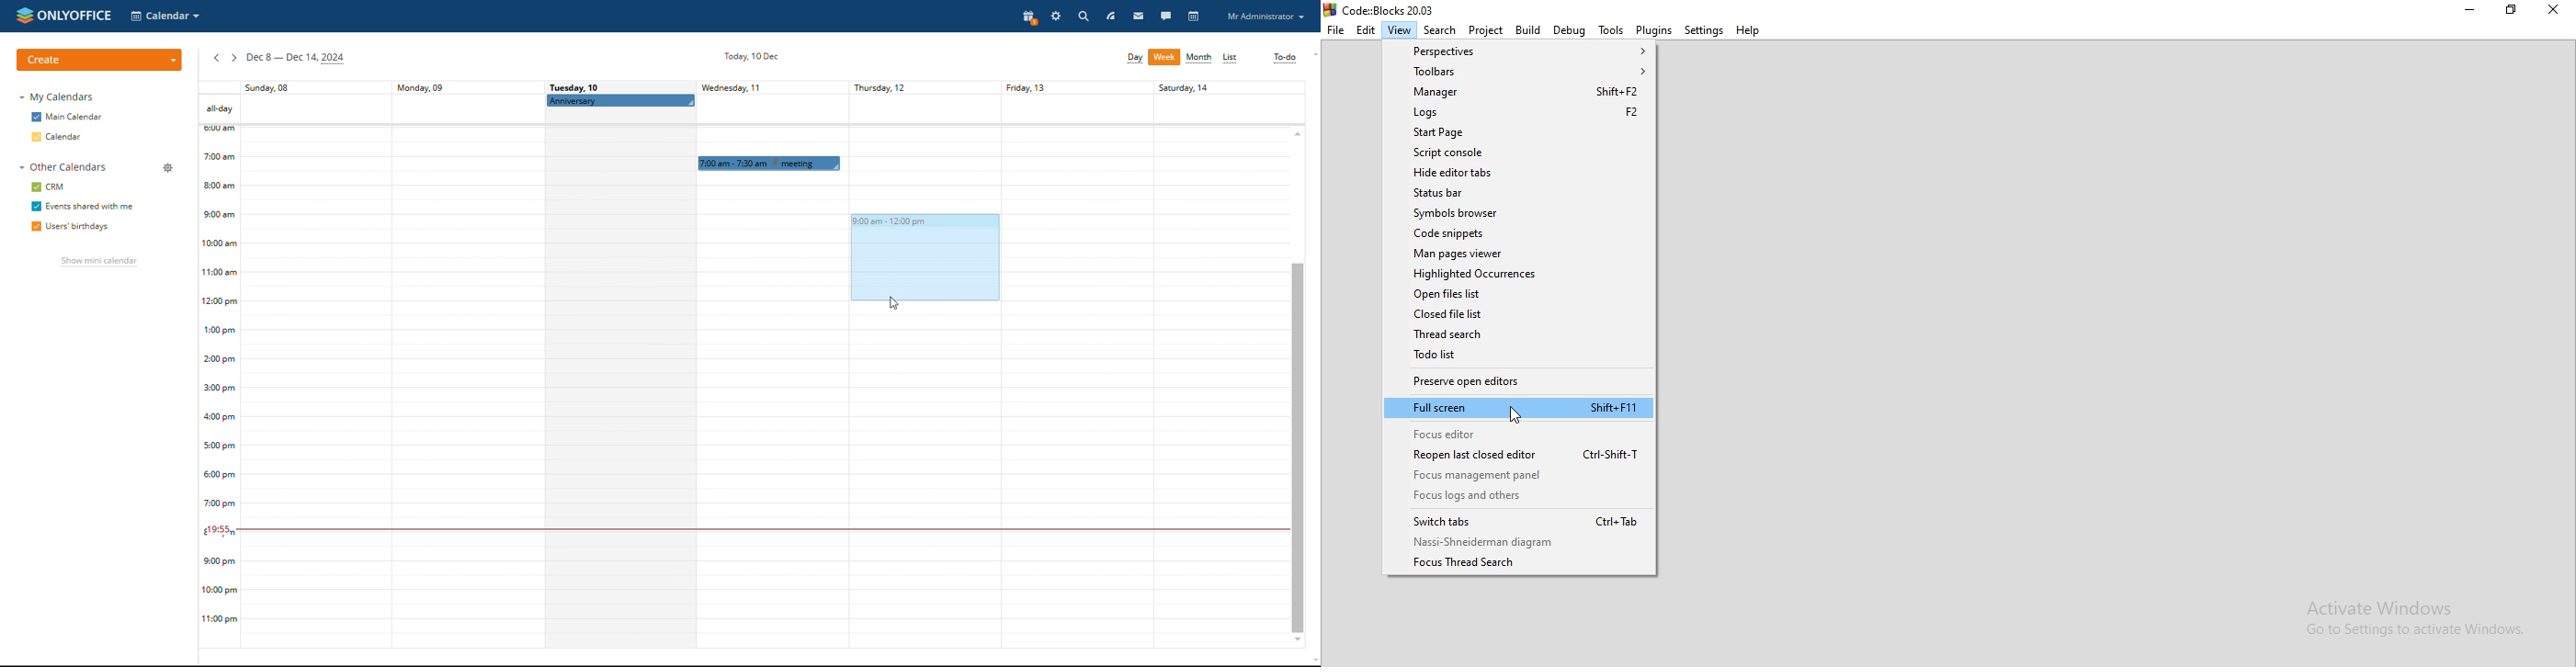 The height and width of the screenshot is (672, 2576). What do you see at coordinates (76, 118) in the screenshot?
I see `main calendar` at bounding box center [76, 118].